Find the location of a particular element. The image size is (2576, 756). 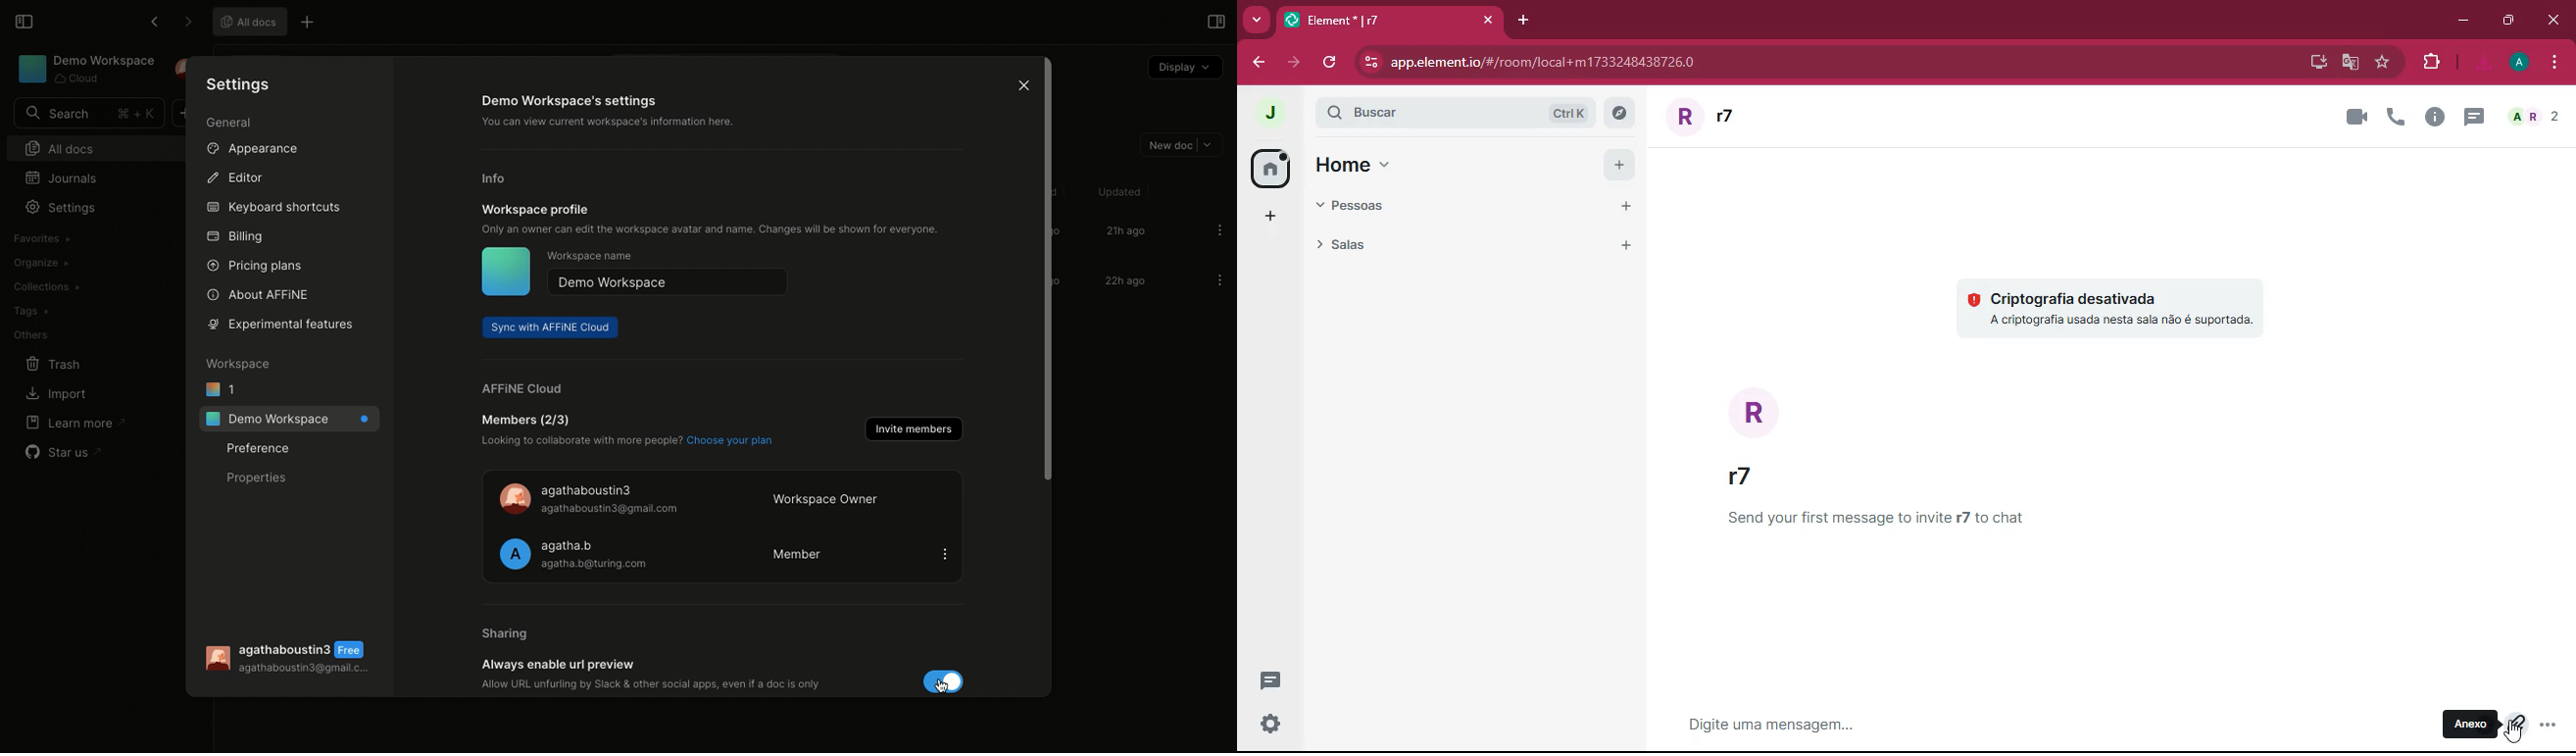

forward is located at coordinates (1290, 63).